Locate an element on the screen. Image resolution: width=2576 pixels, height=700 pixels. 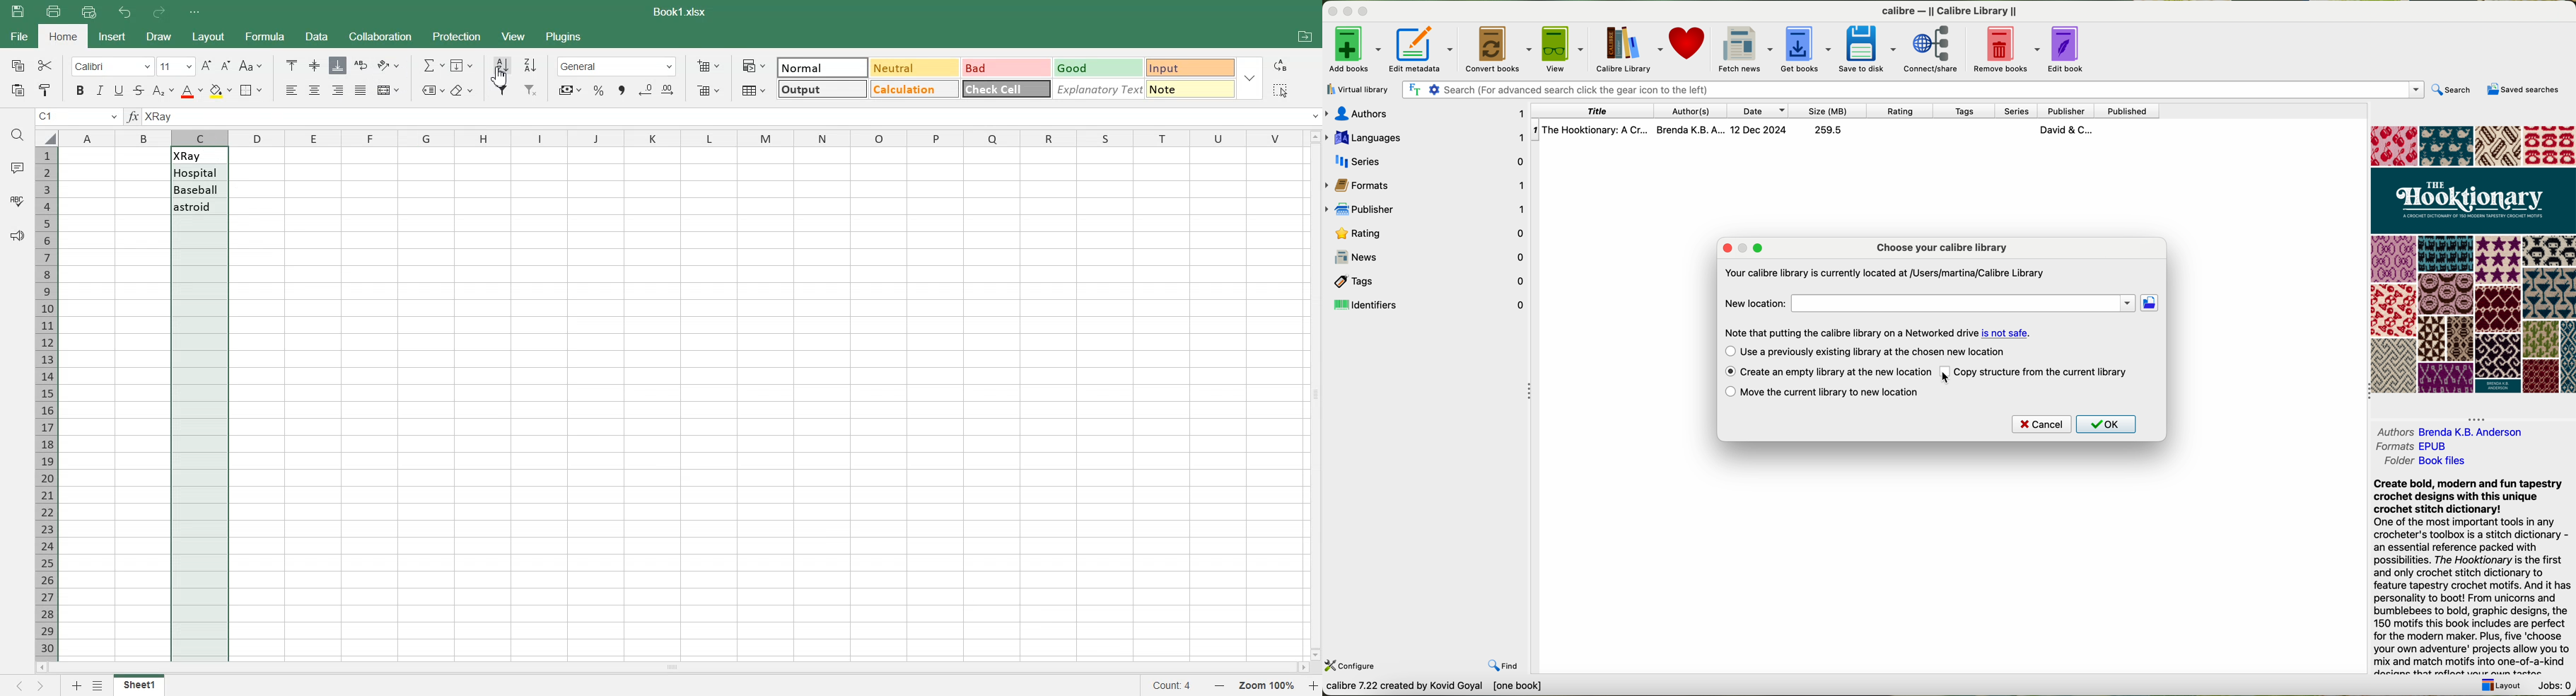
Fill Color is located at coordinates (220, 90).